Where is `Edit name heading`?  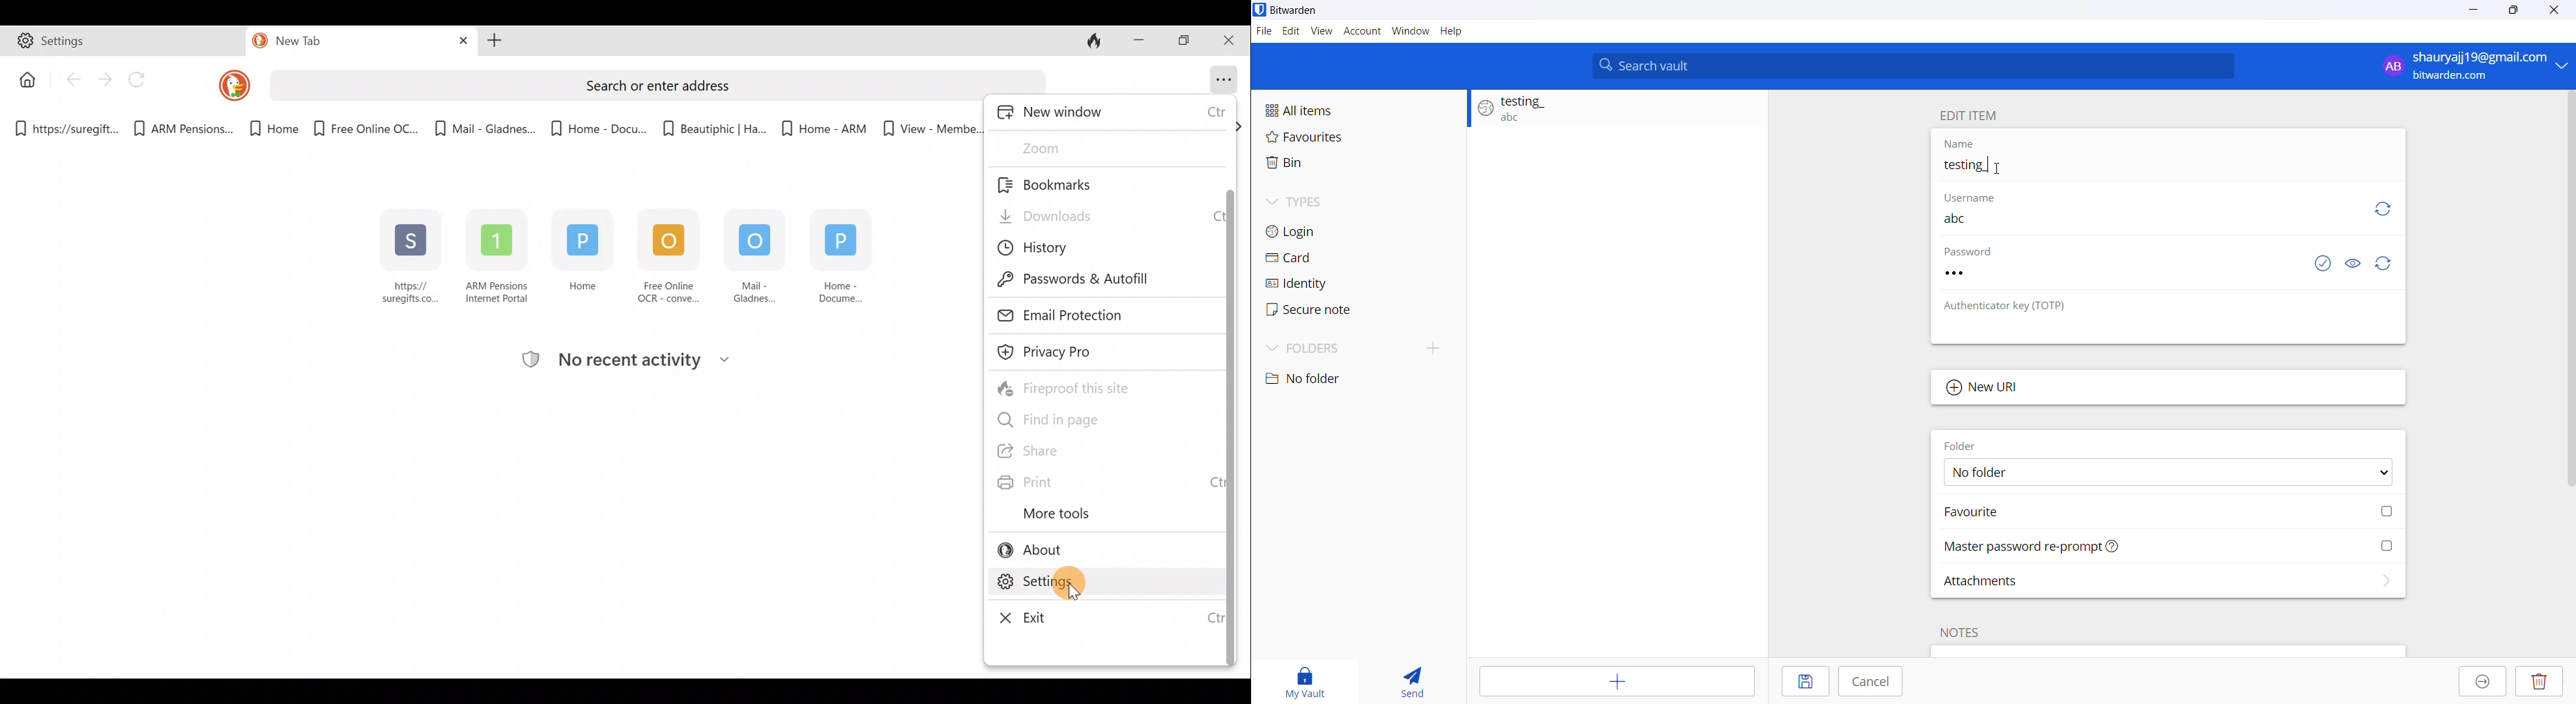
Edit name heading is located at coordinates (1972, 116).